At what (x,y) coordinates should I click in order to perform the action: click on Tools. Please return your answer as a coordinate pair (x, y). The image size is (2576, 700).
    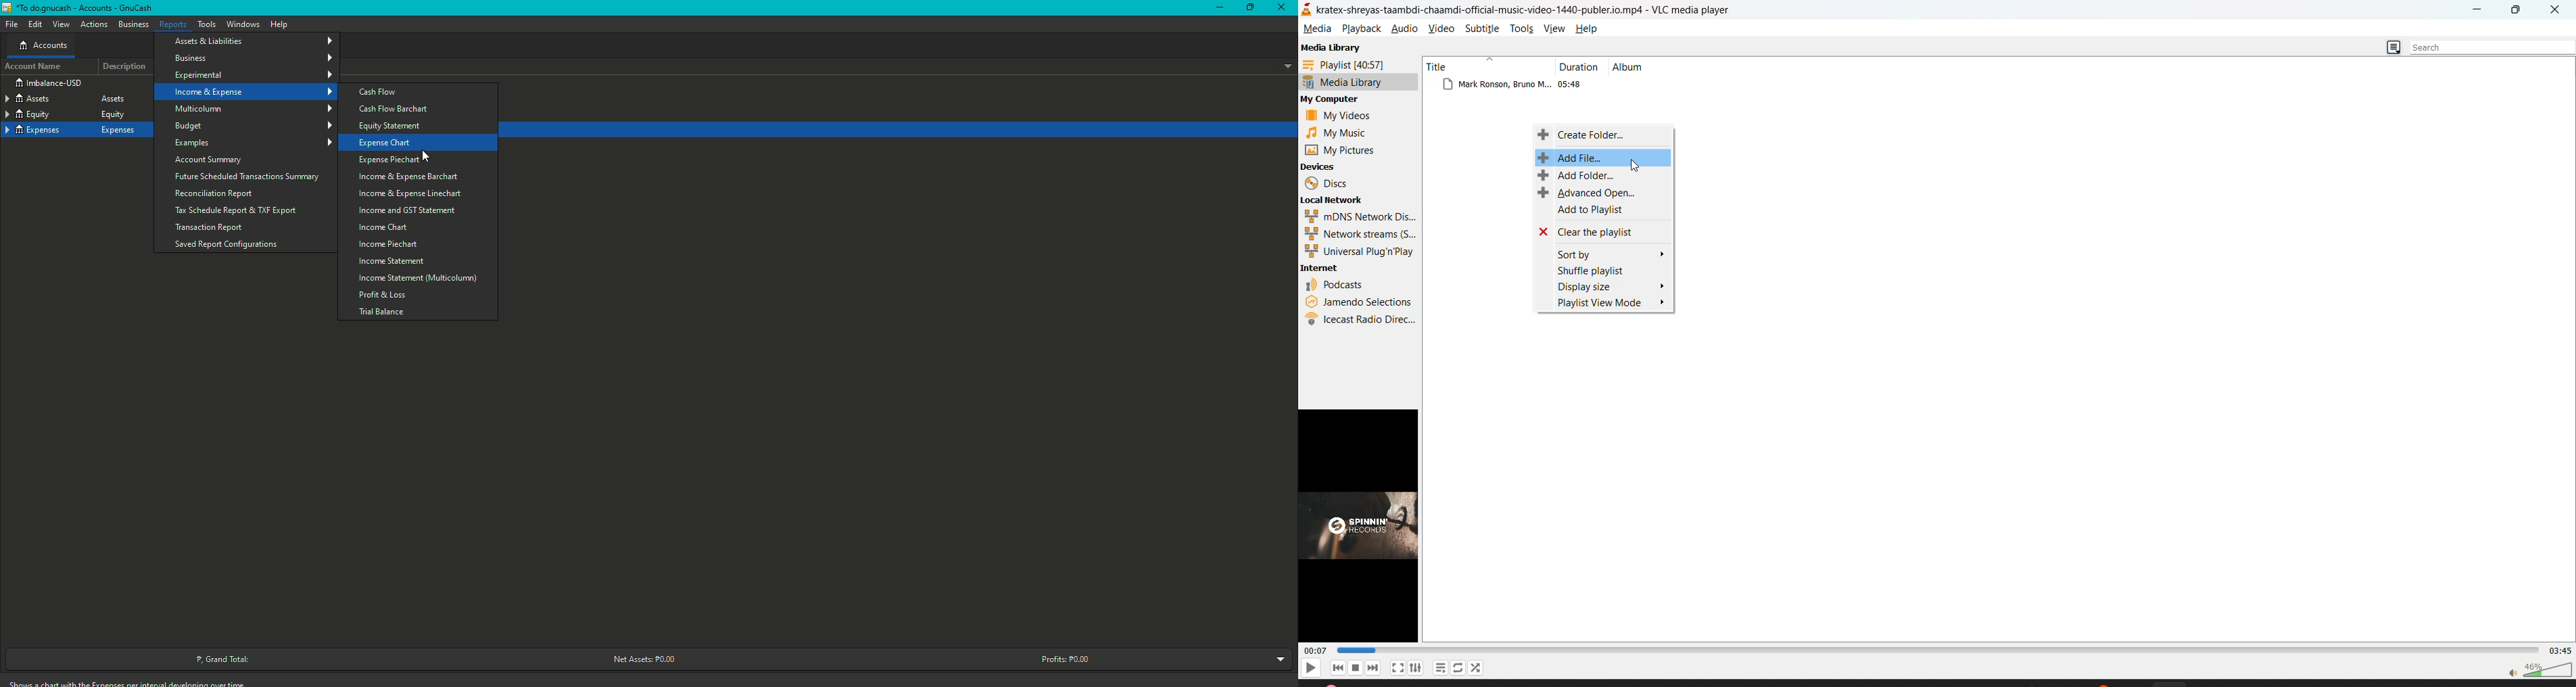
    Looking at the image, I should click on (207, 24).